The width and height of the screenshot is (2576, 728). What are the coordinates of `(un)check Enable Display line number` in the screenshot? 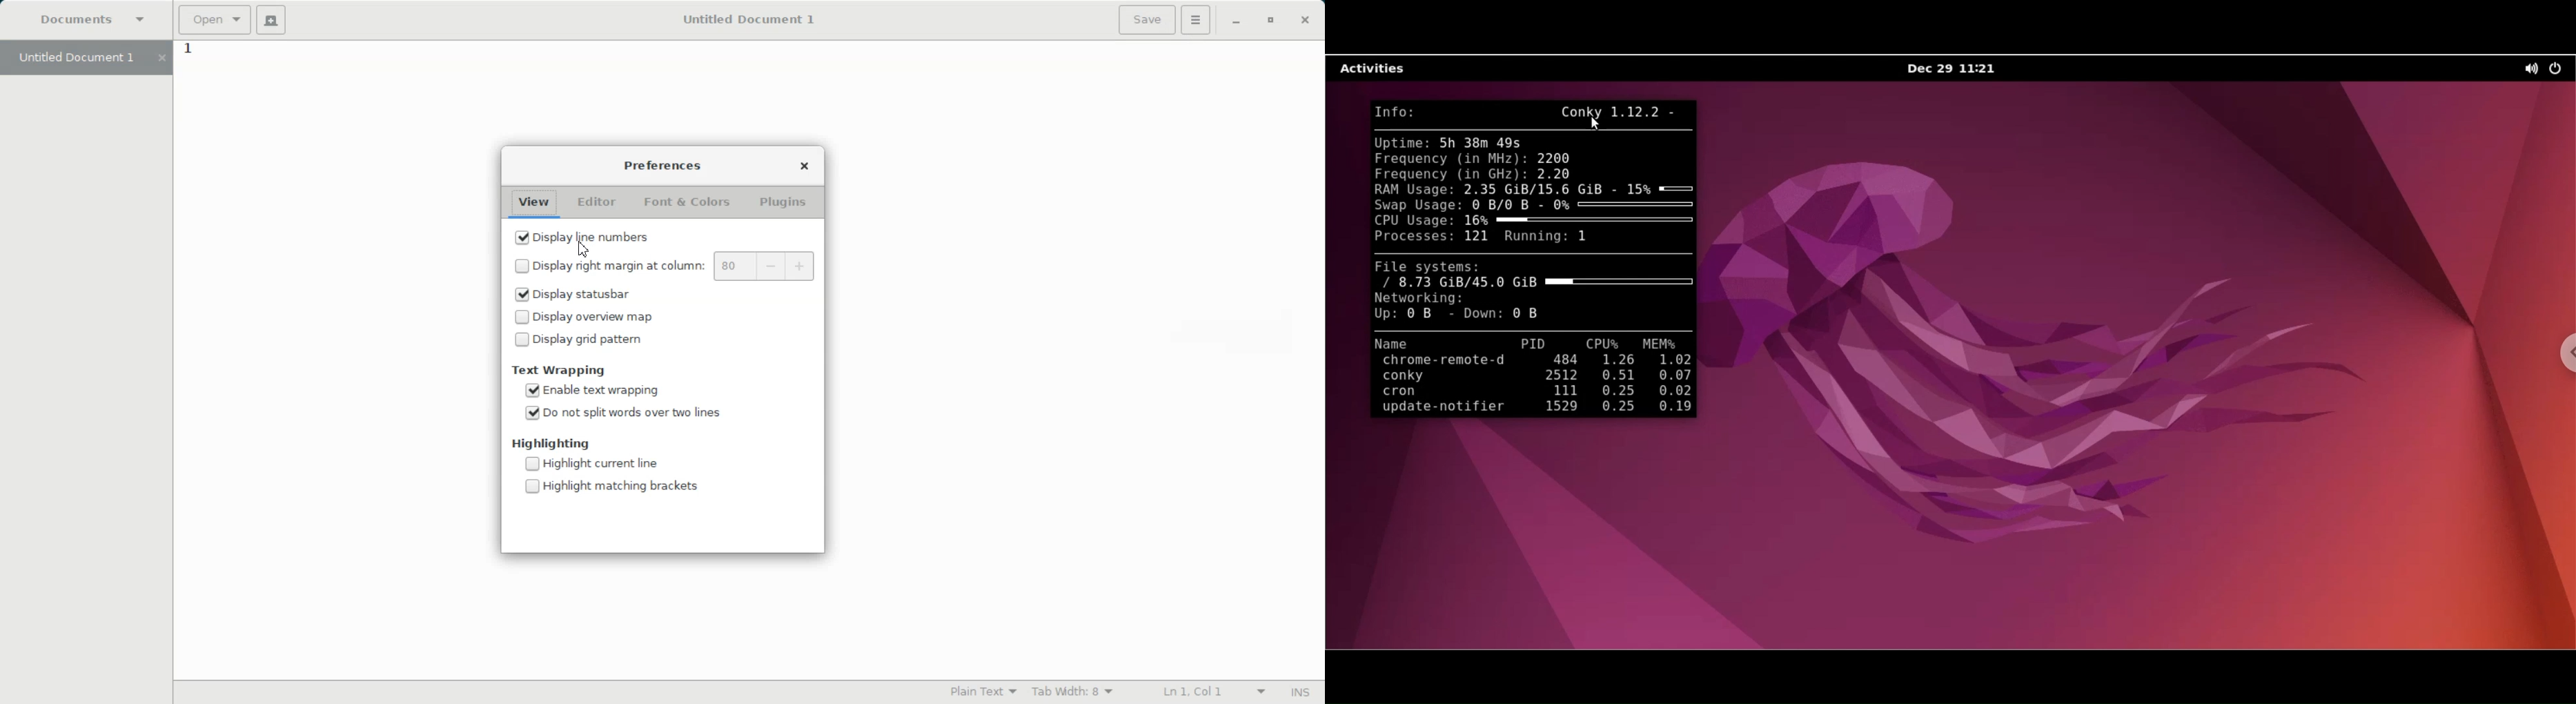 It's located at (625, 237).